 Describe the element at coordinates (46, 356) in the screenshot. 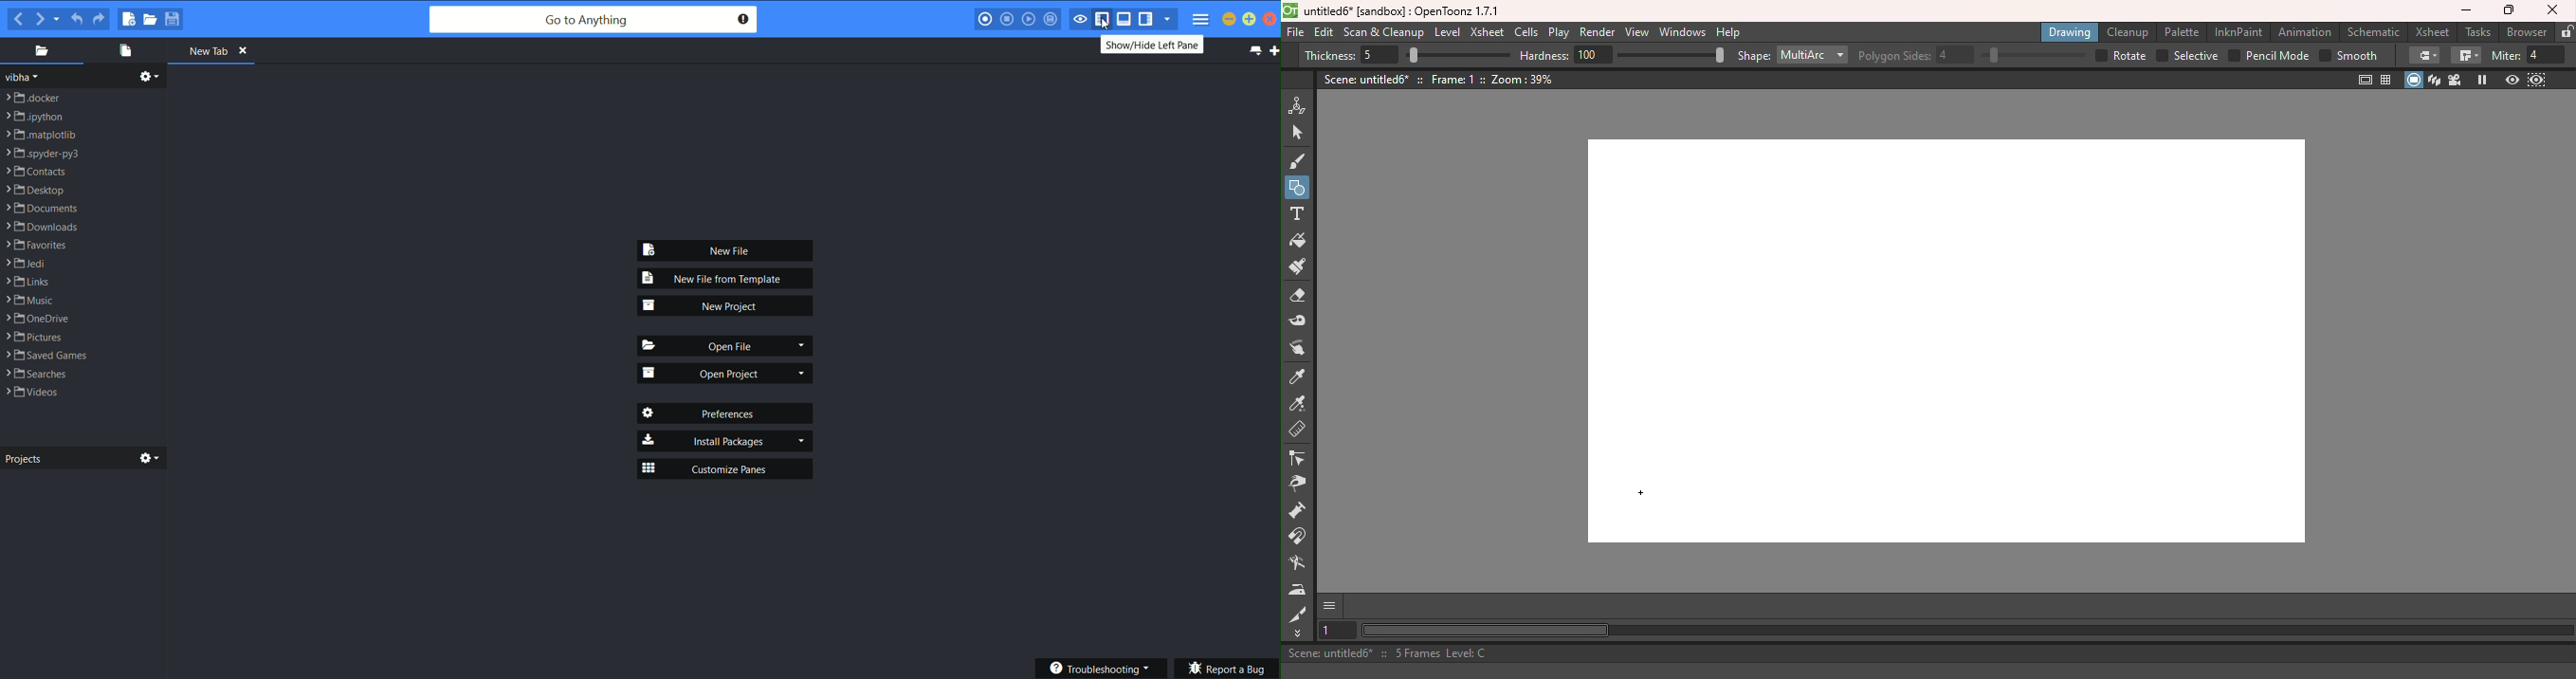

I see `saved games` at that location.